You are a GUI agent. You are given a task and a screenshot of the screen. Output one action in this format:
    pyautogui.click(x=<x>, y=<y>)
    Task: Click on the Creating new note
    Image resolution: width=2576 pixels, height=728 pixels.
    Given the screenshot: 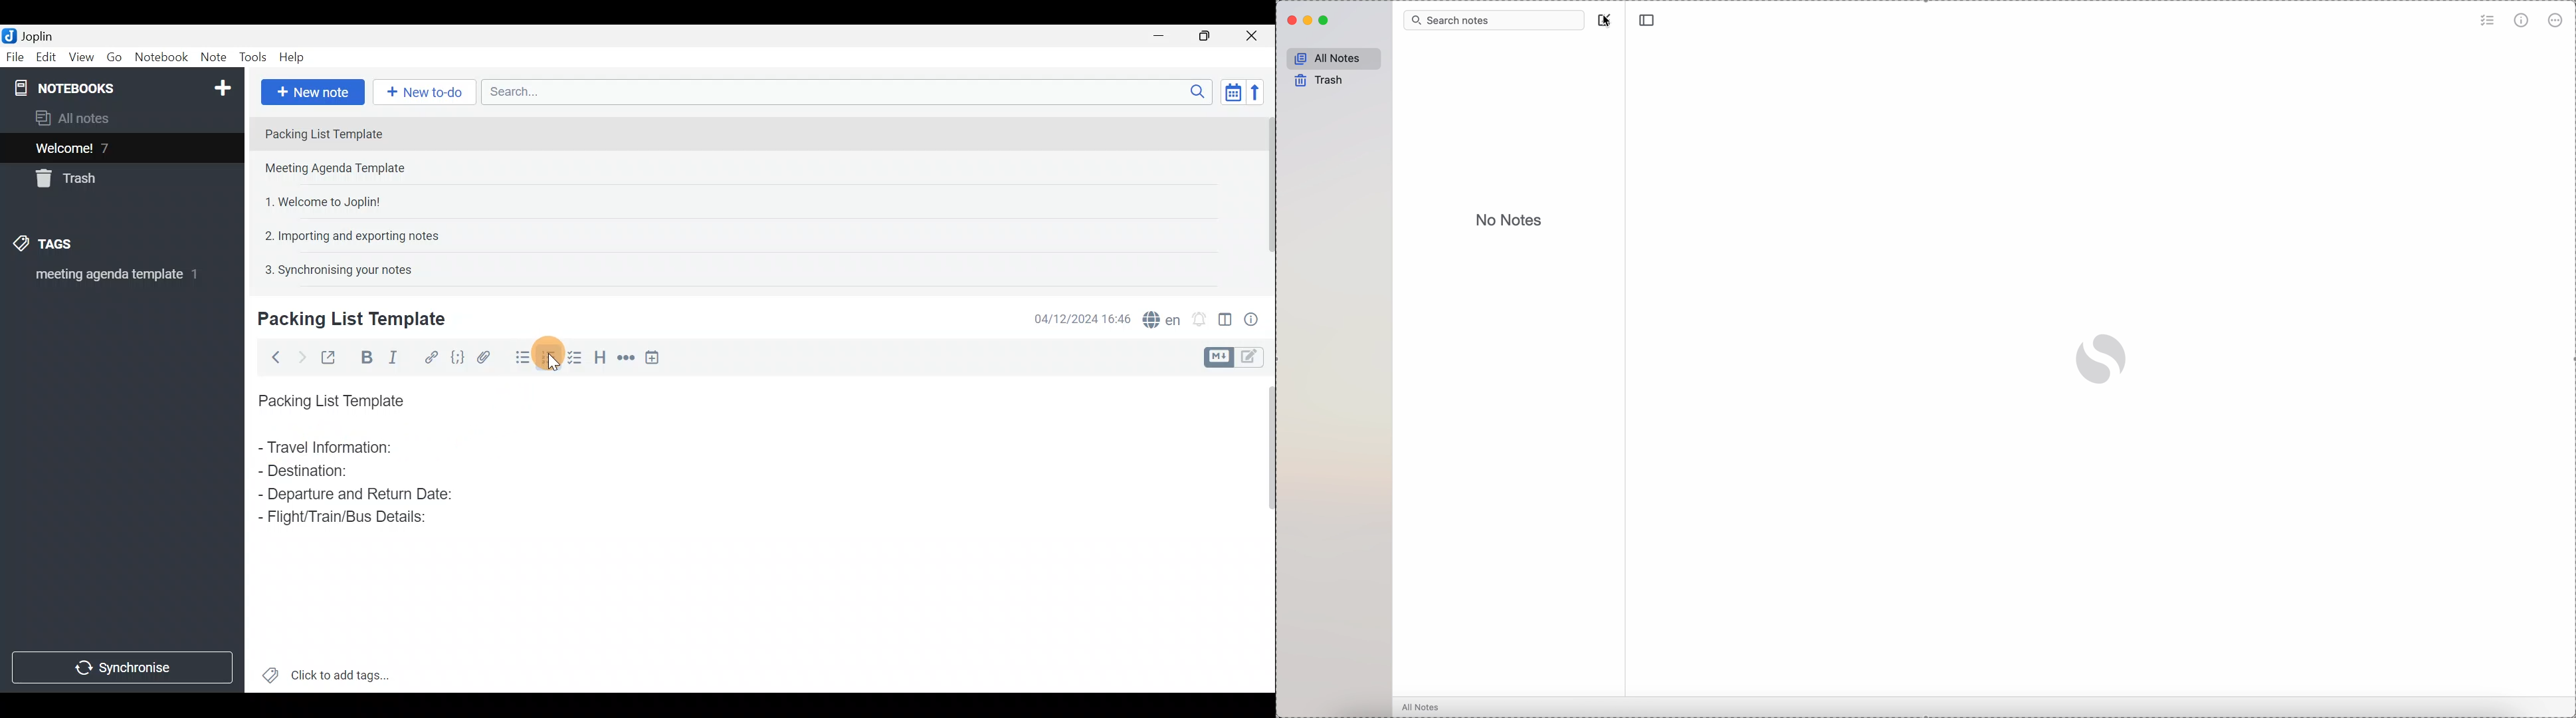 What is the action you would take?
    pyautogui.click(x=344, y=320)
    